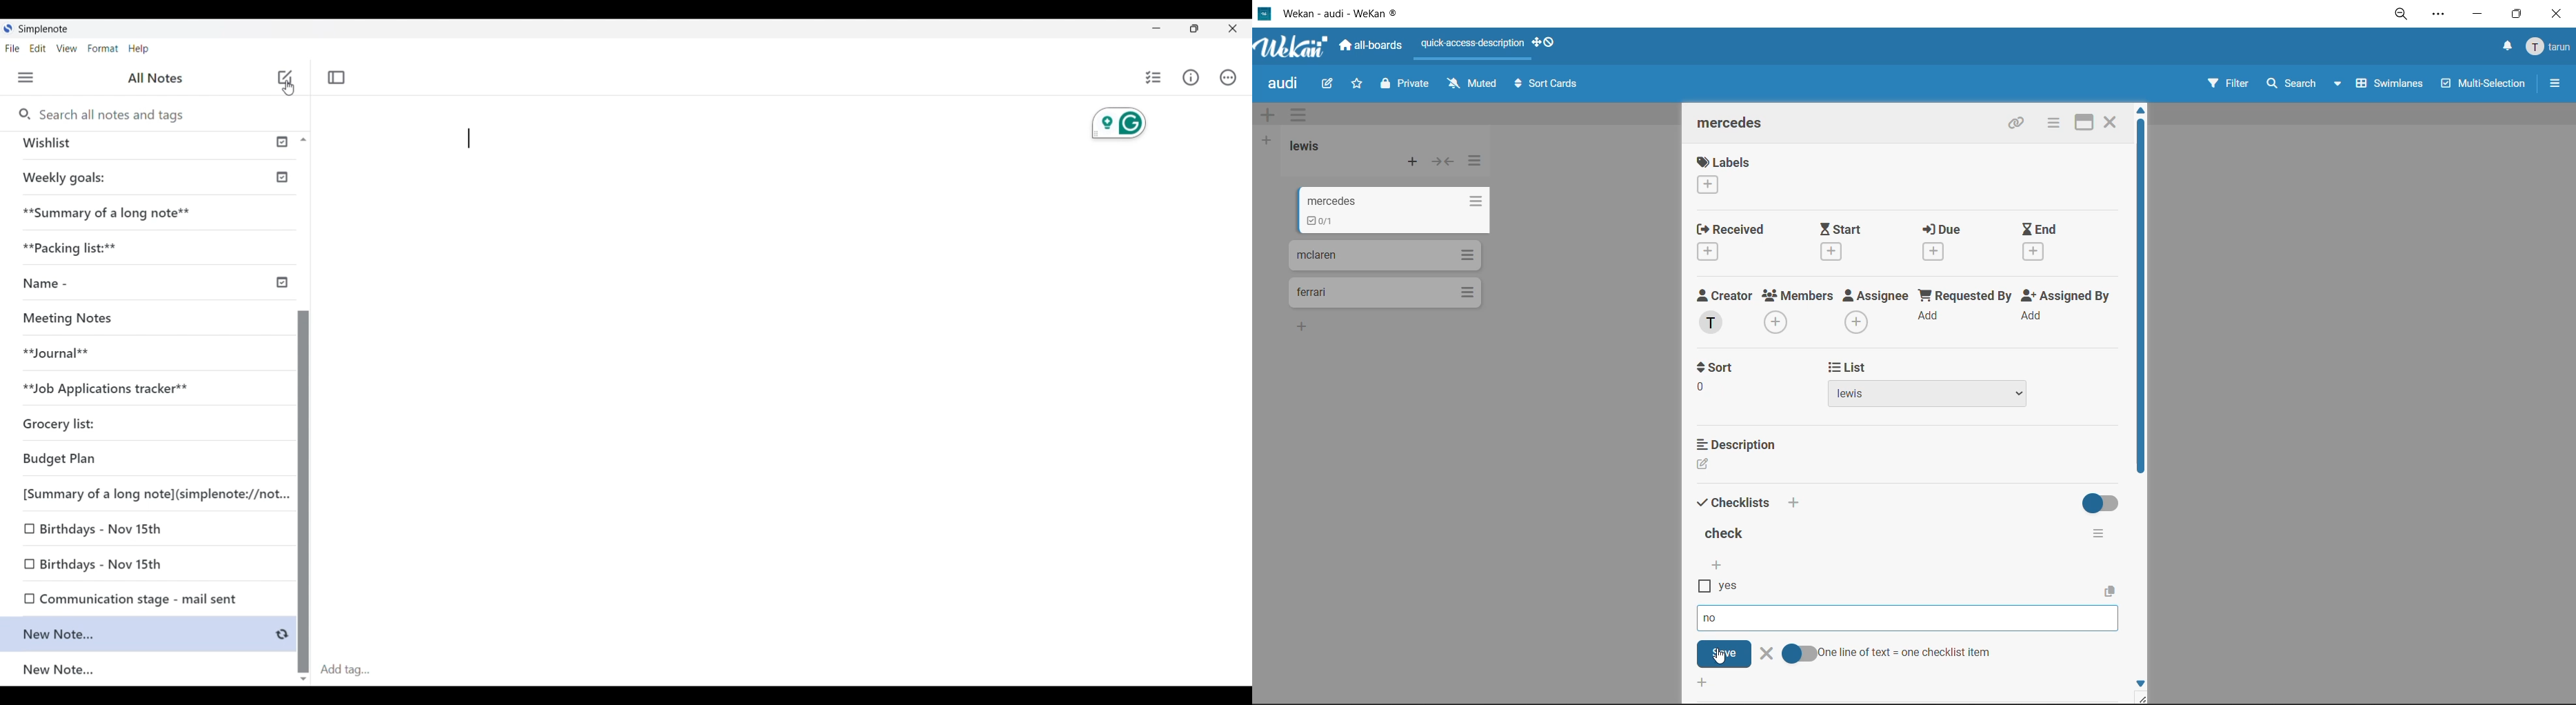 The height and width of the screenshot is (728, 2576). What do you see at coordinates (285, 77) in the screenshot?
I see `Add note` at bounding box center [285, 77].